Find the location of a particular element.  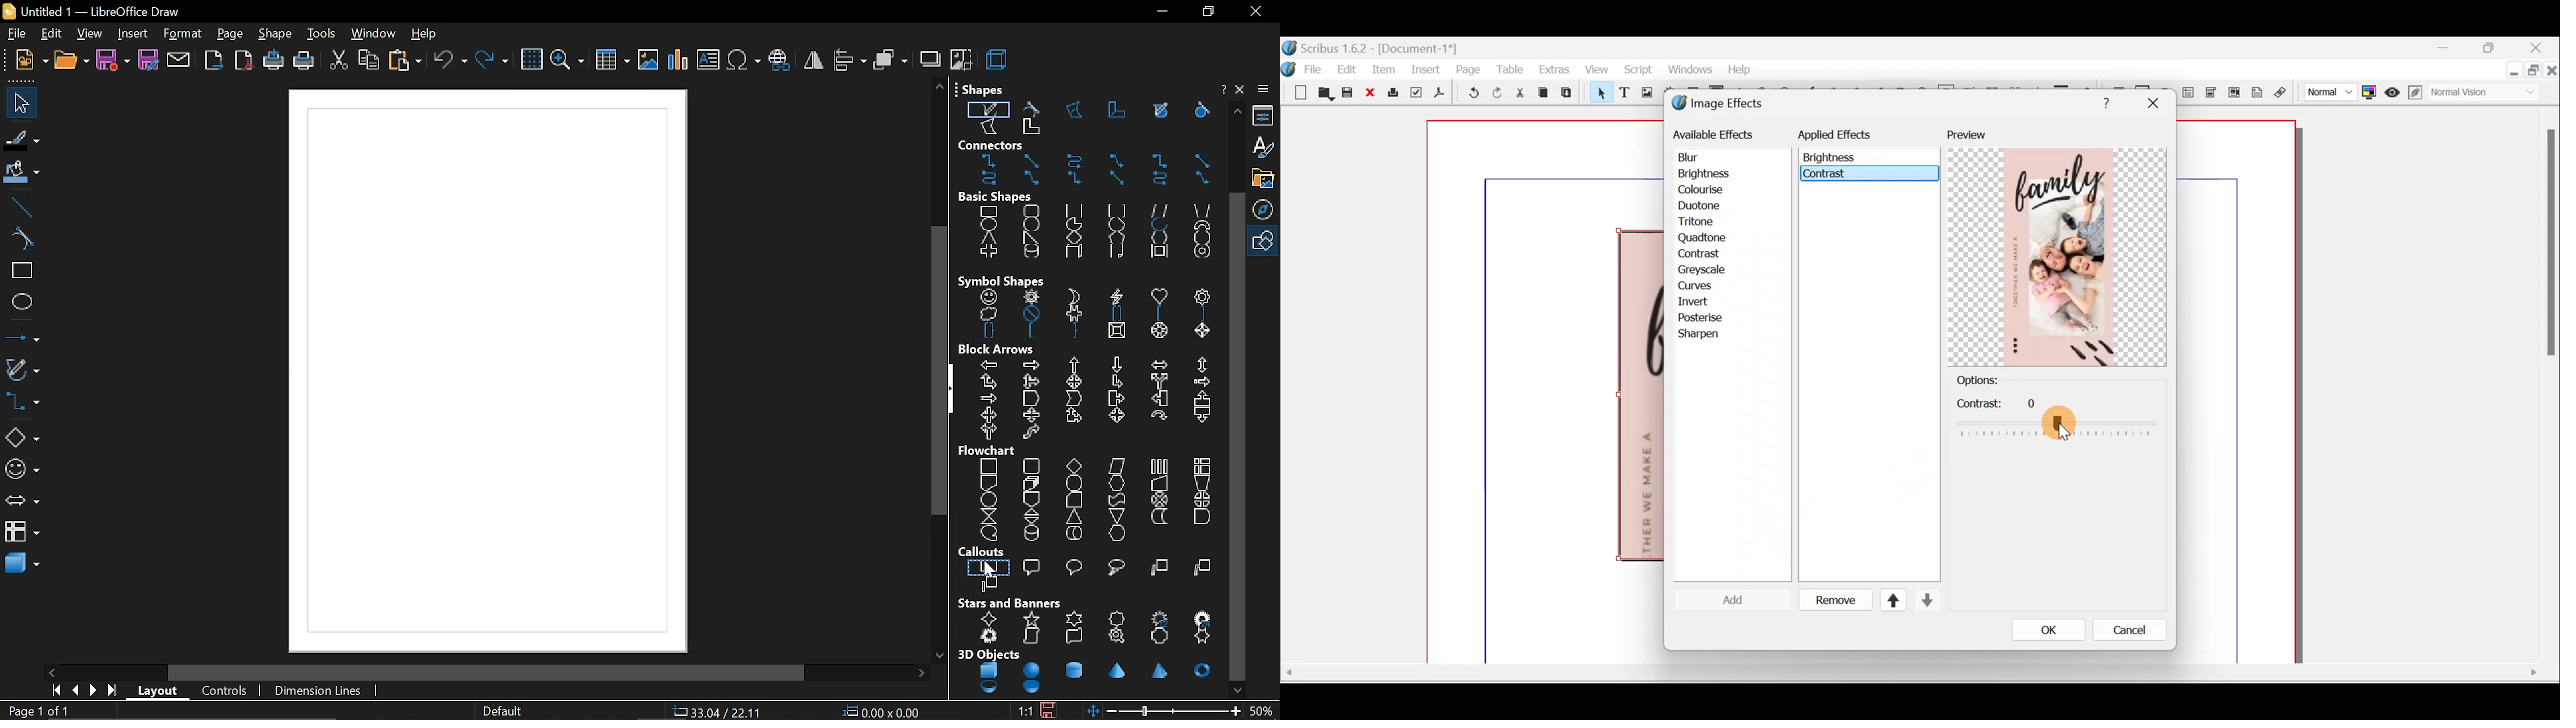

Colourise is located at coordinates (1707, 191).